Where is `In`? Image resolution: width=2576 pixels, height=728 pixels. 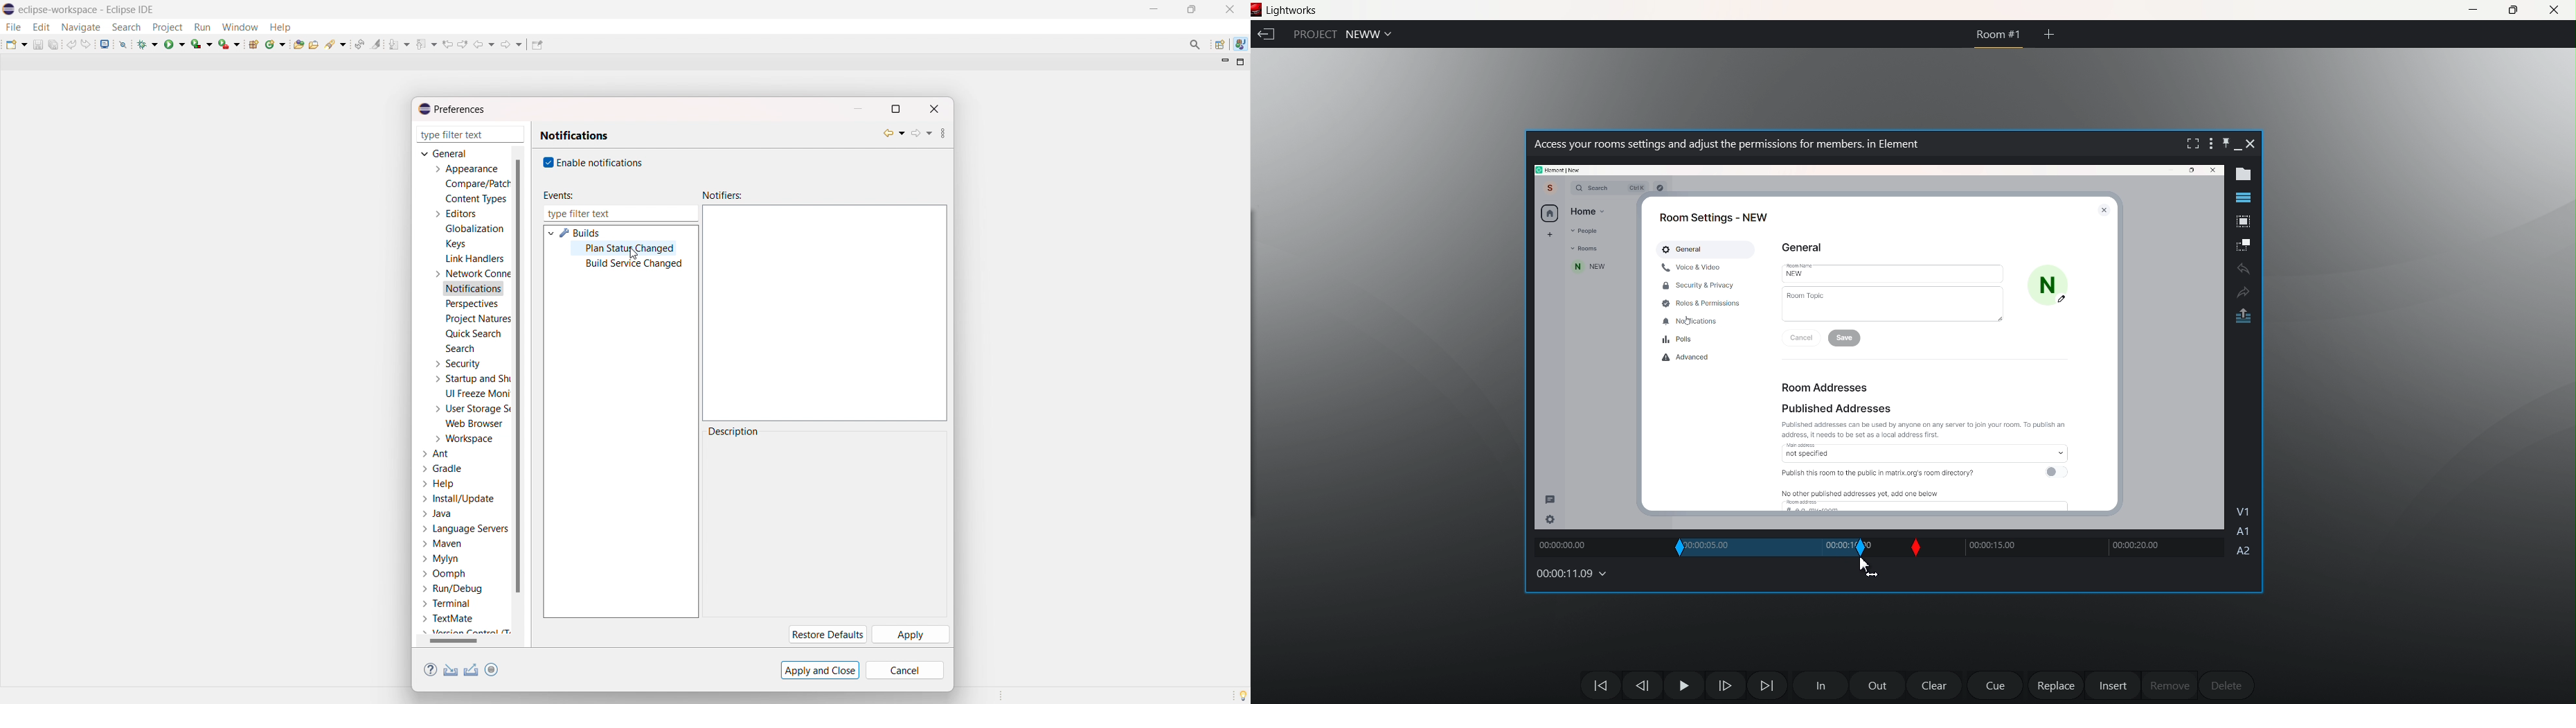
In is located at coordinates (1819, 684).